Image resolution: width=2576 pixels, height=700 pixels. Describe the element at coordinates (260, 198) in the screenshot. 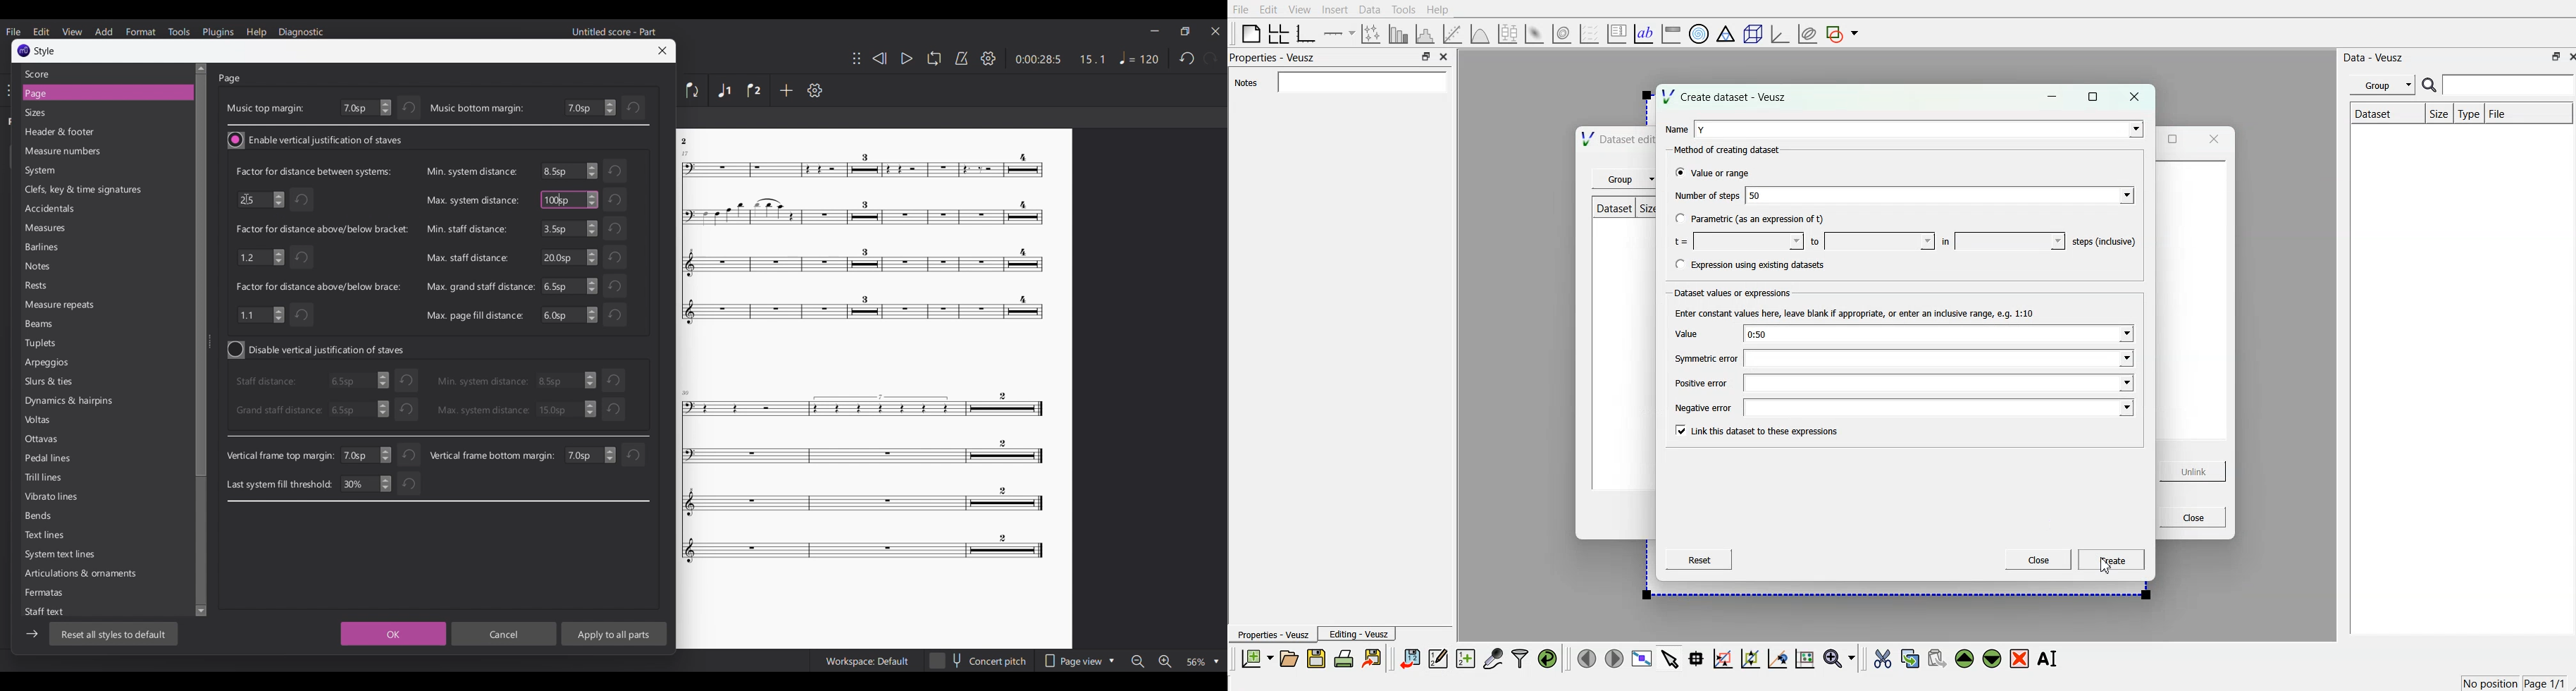

I see `2.5` at that location.